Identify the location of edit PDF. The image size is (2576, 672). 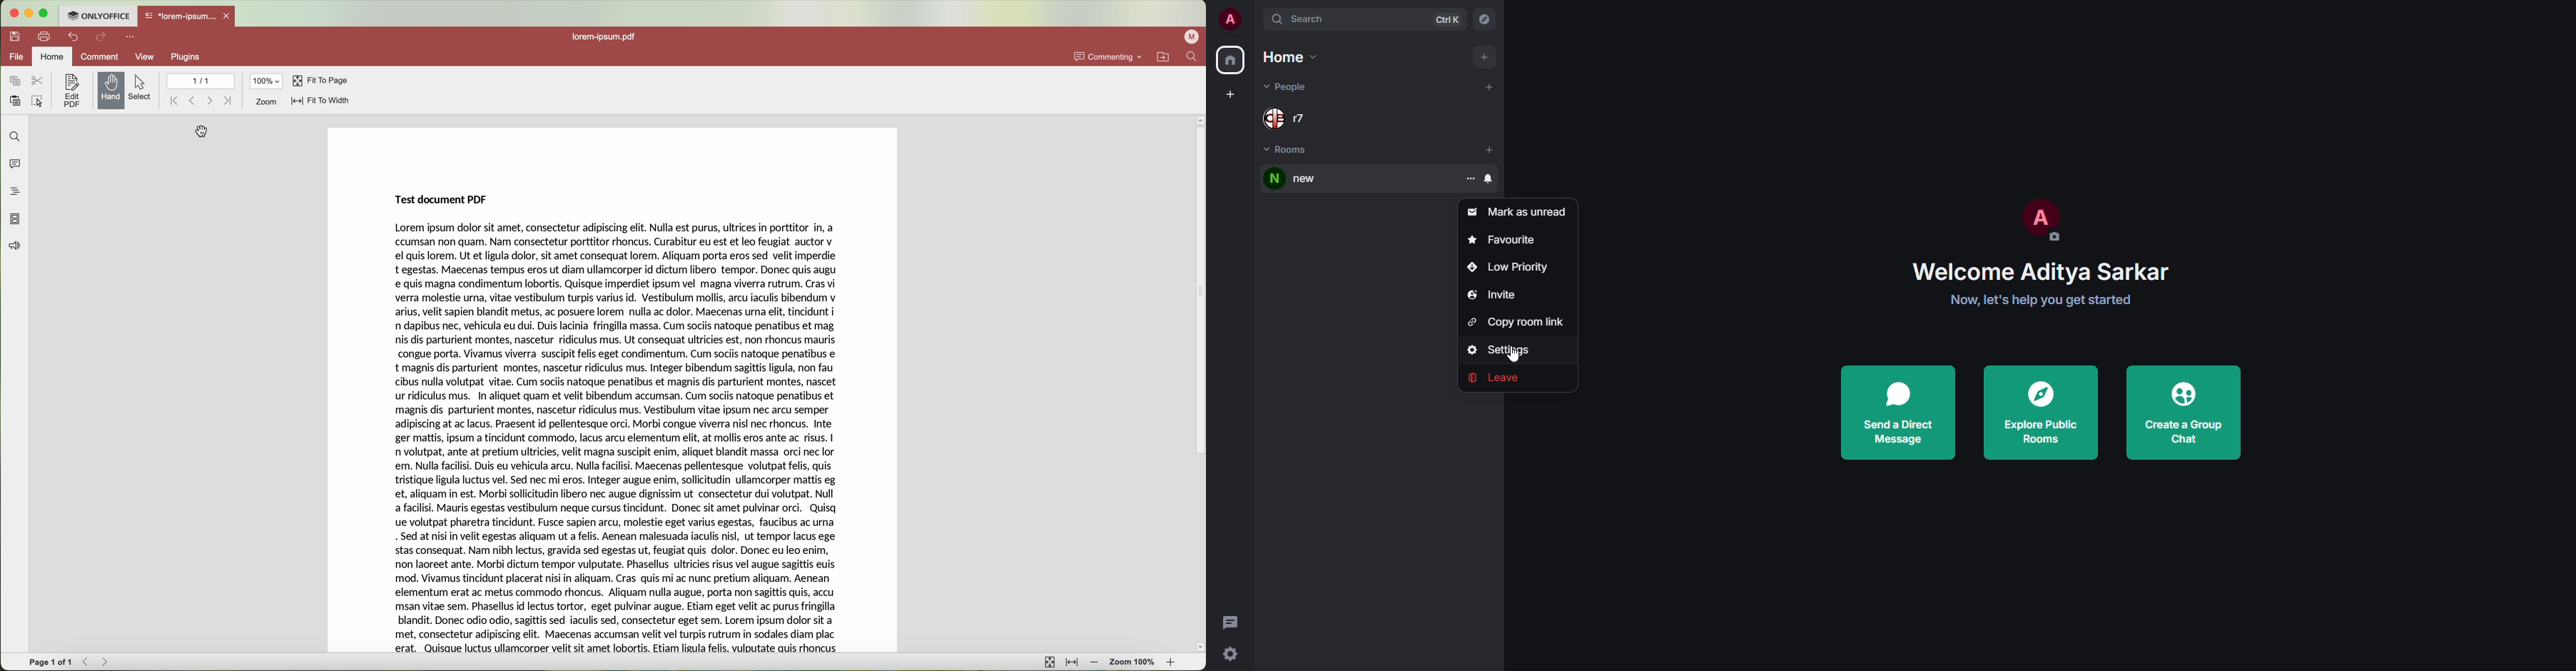
(70, 90).